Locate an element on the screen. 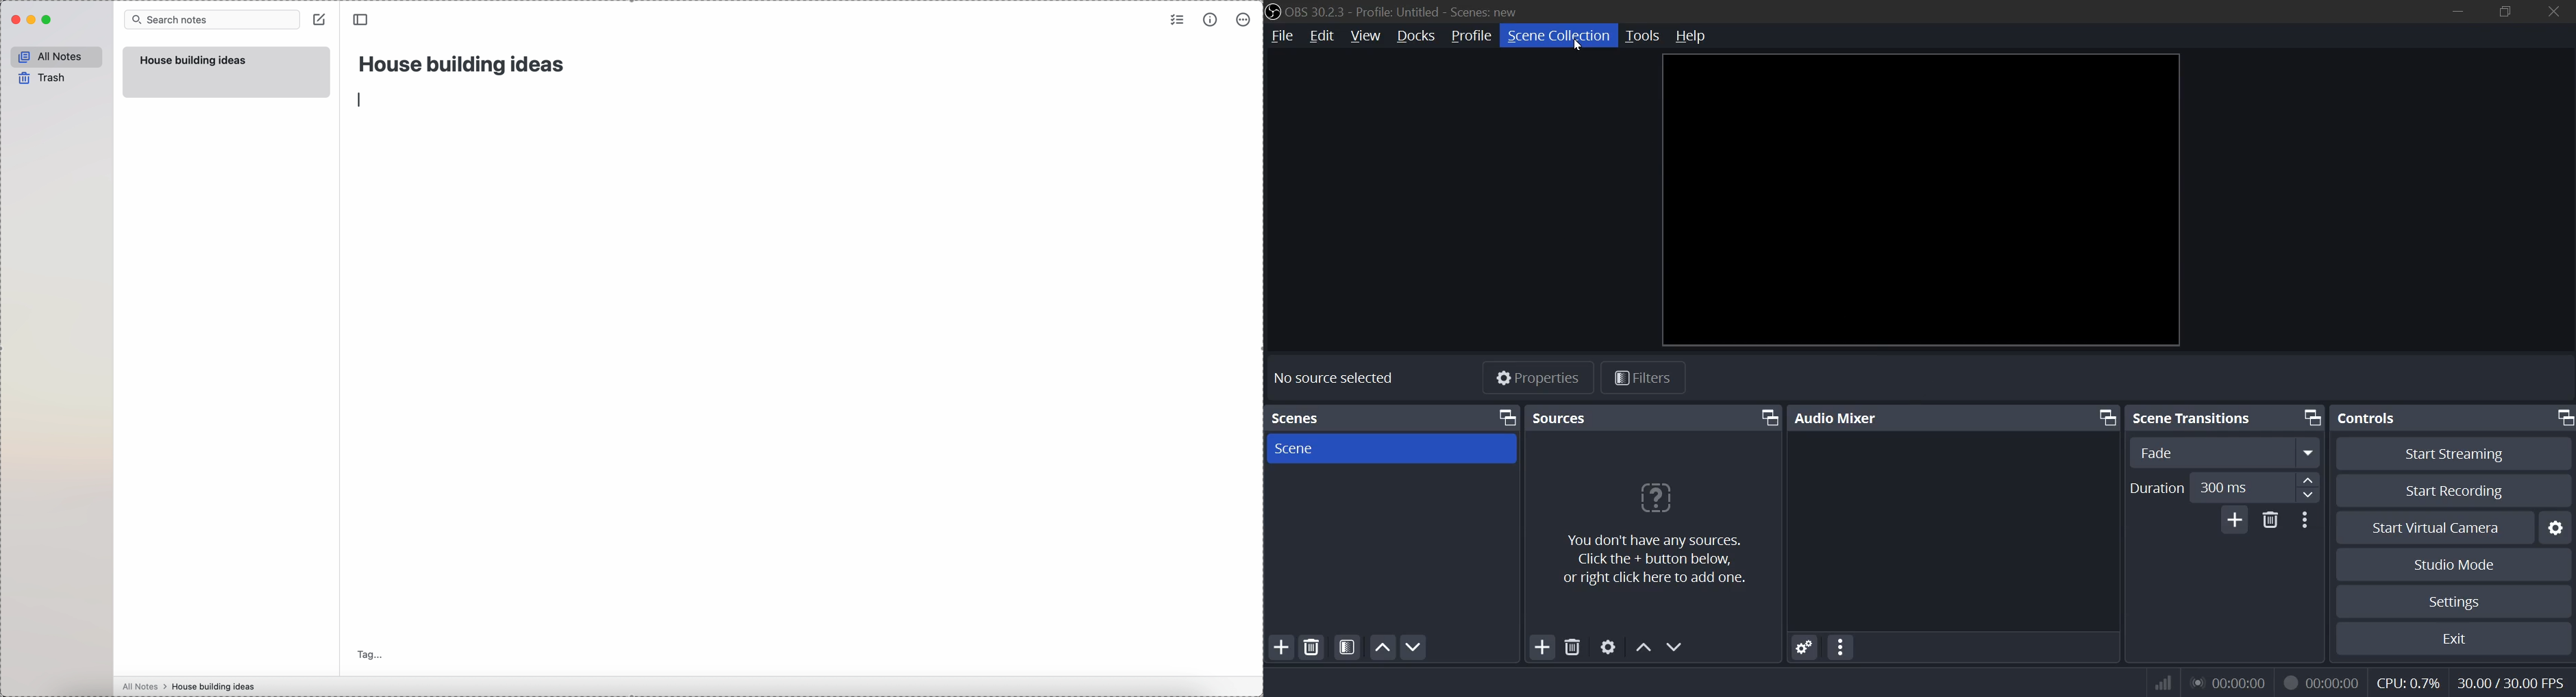  close Simplenote is located at coordinates (15, 20).